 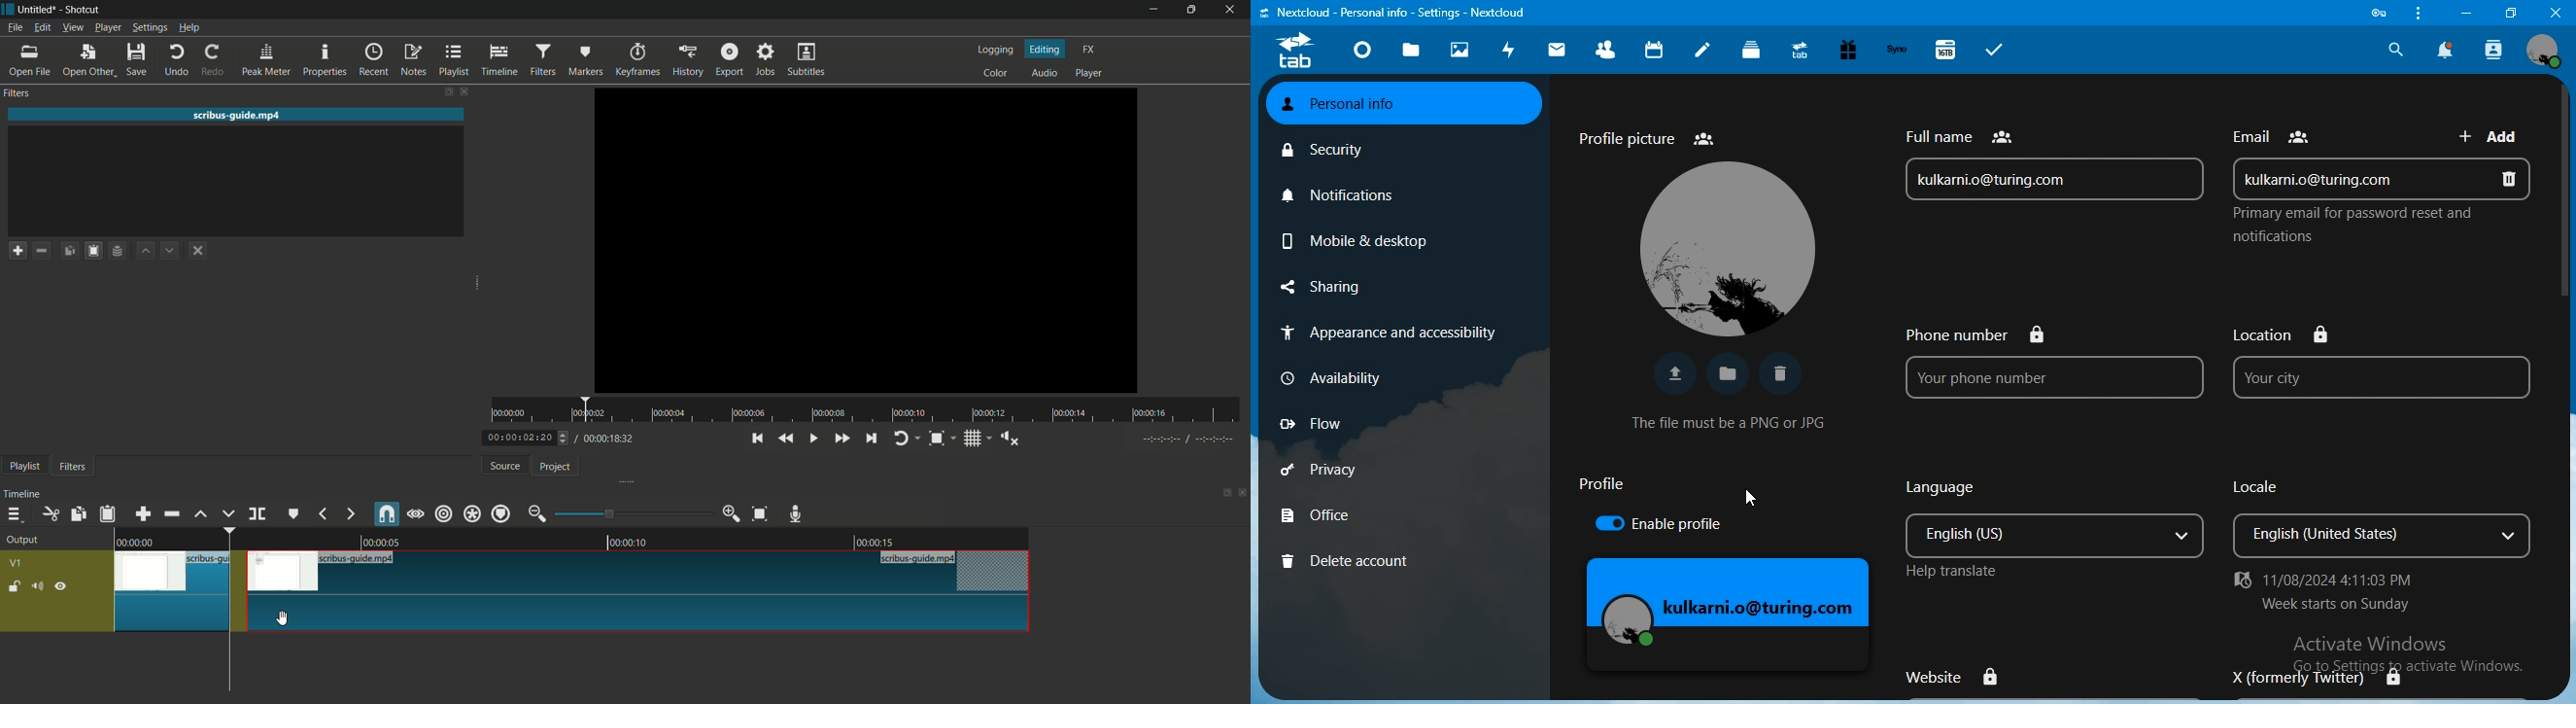 I want to click on filters, so click(x=545, y=60).